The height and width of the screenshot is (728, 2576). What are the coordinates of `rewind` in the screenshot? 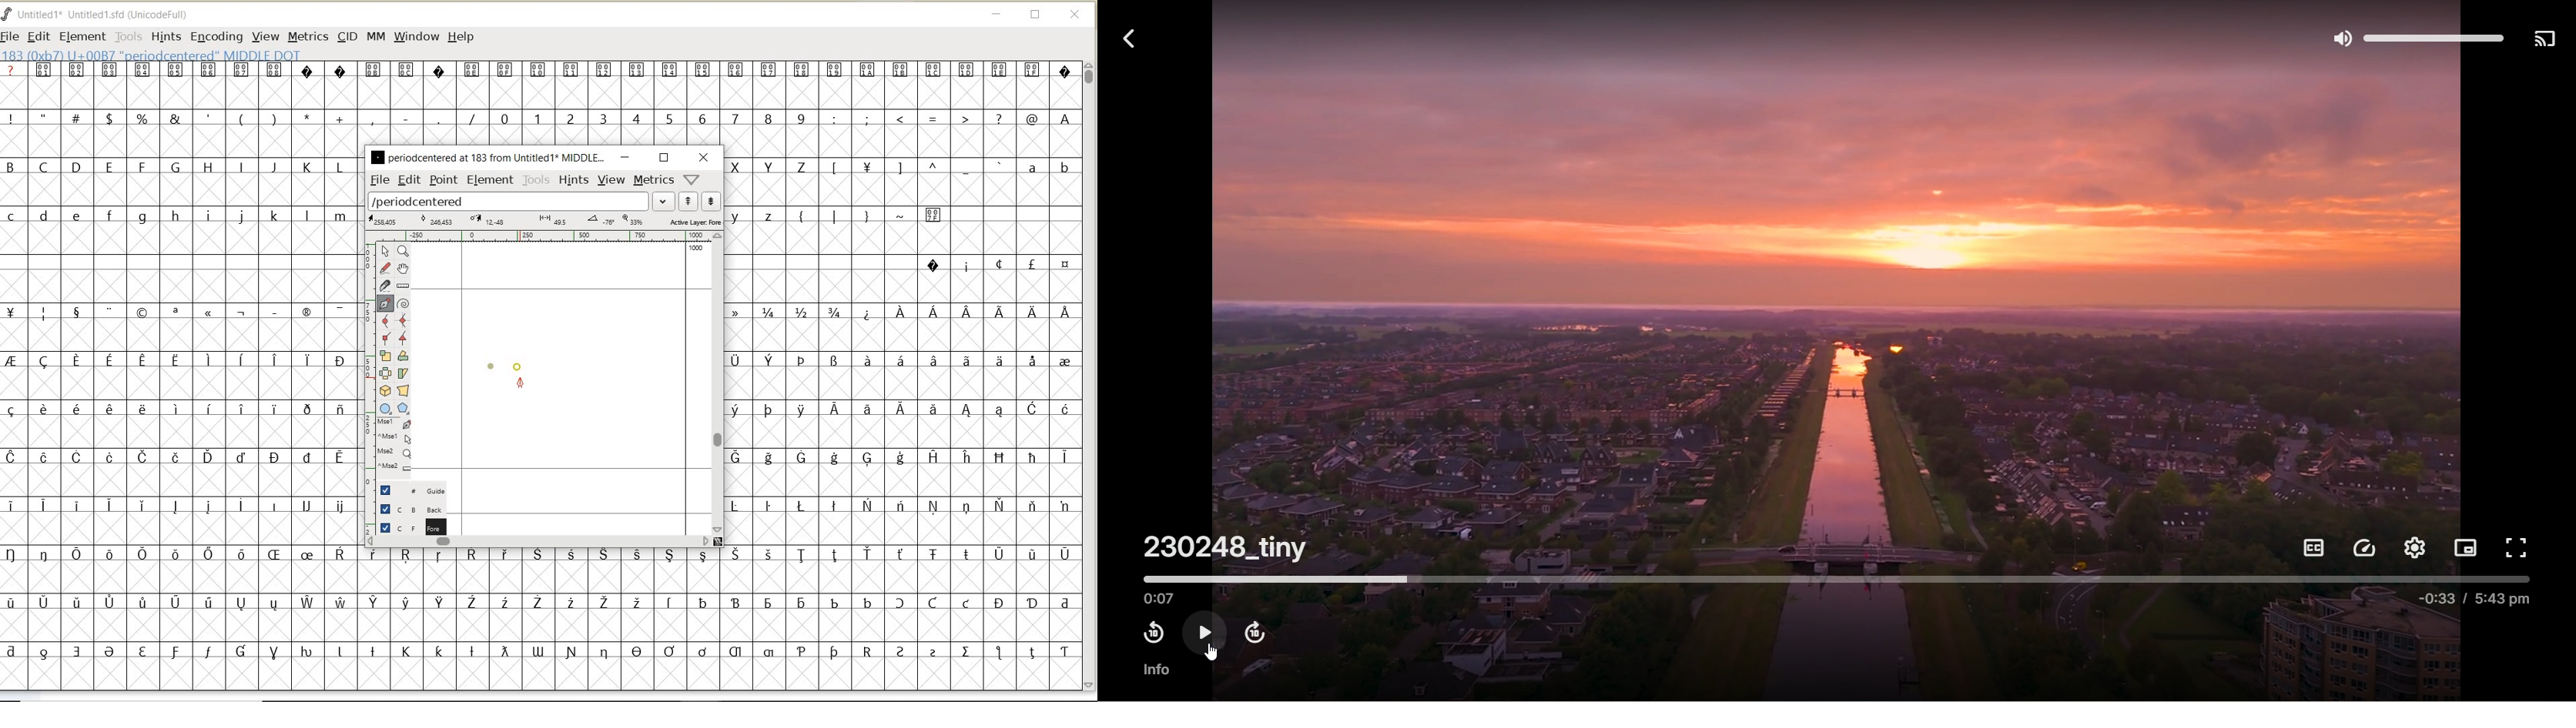 It's located at (1154, 634).